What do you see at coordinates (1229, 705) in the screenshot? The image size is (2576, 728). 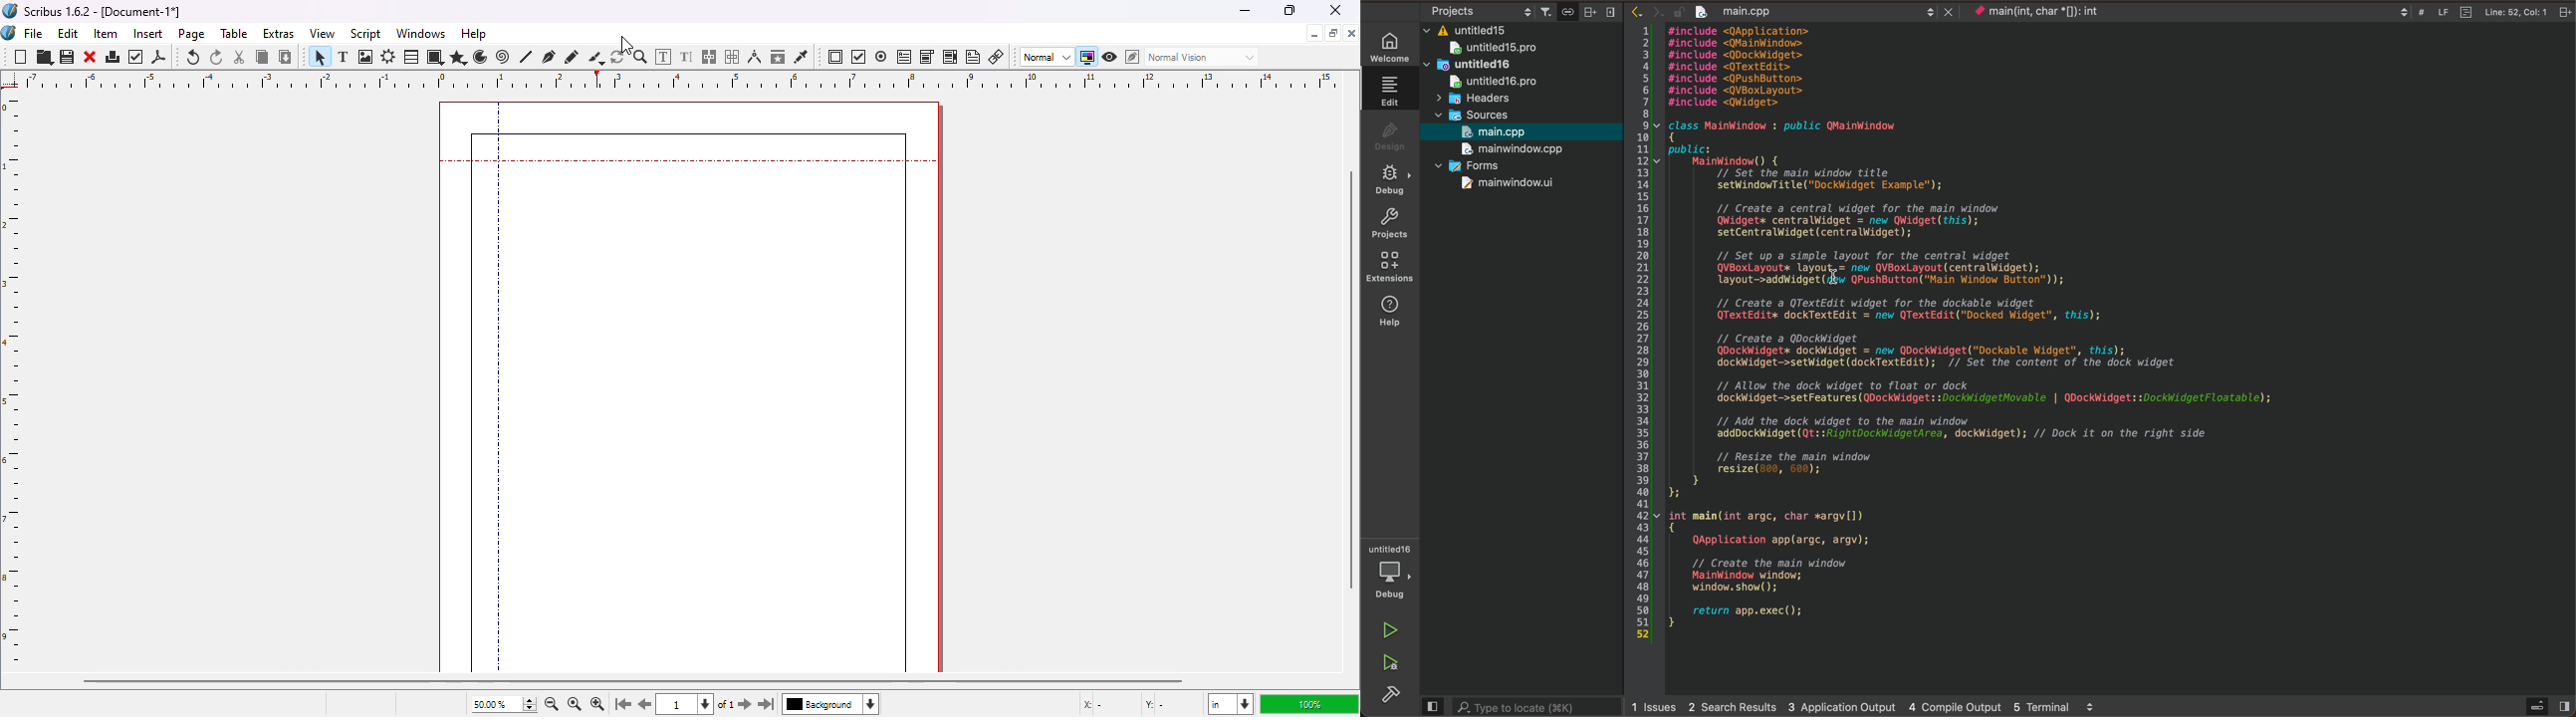 I see `in` at bounding box center [1229, 705].